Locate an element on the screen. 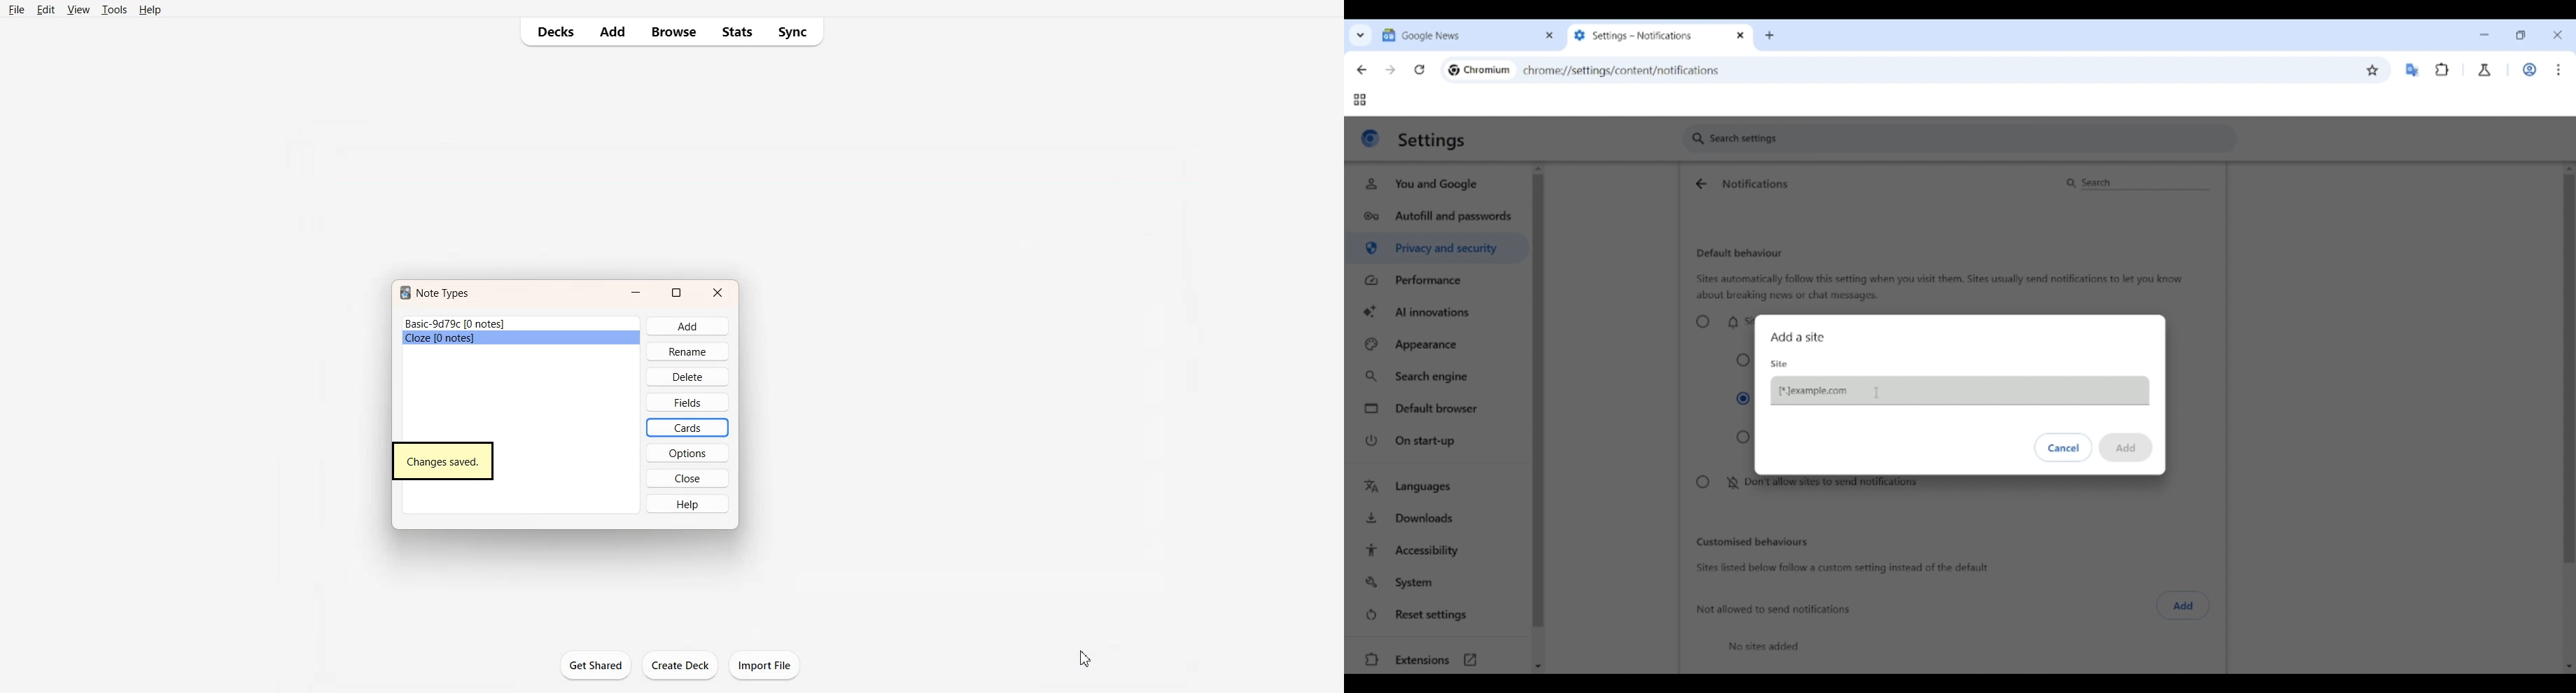 The width and height of the screenshot is (2576, 700). You and Google is located at coordinates (1434, 184).